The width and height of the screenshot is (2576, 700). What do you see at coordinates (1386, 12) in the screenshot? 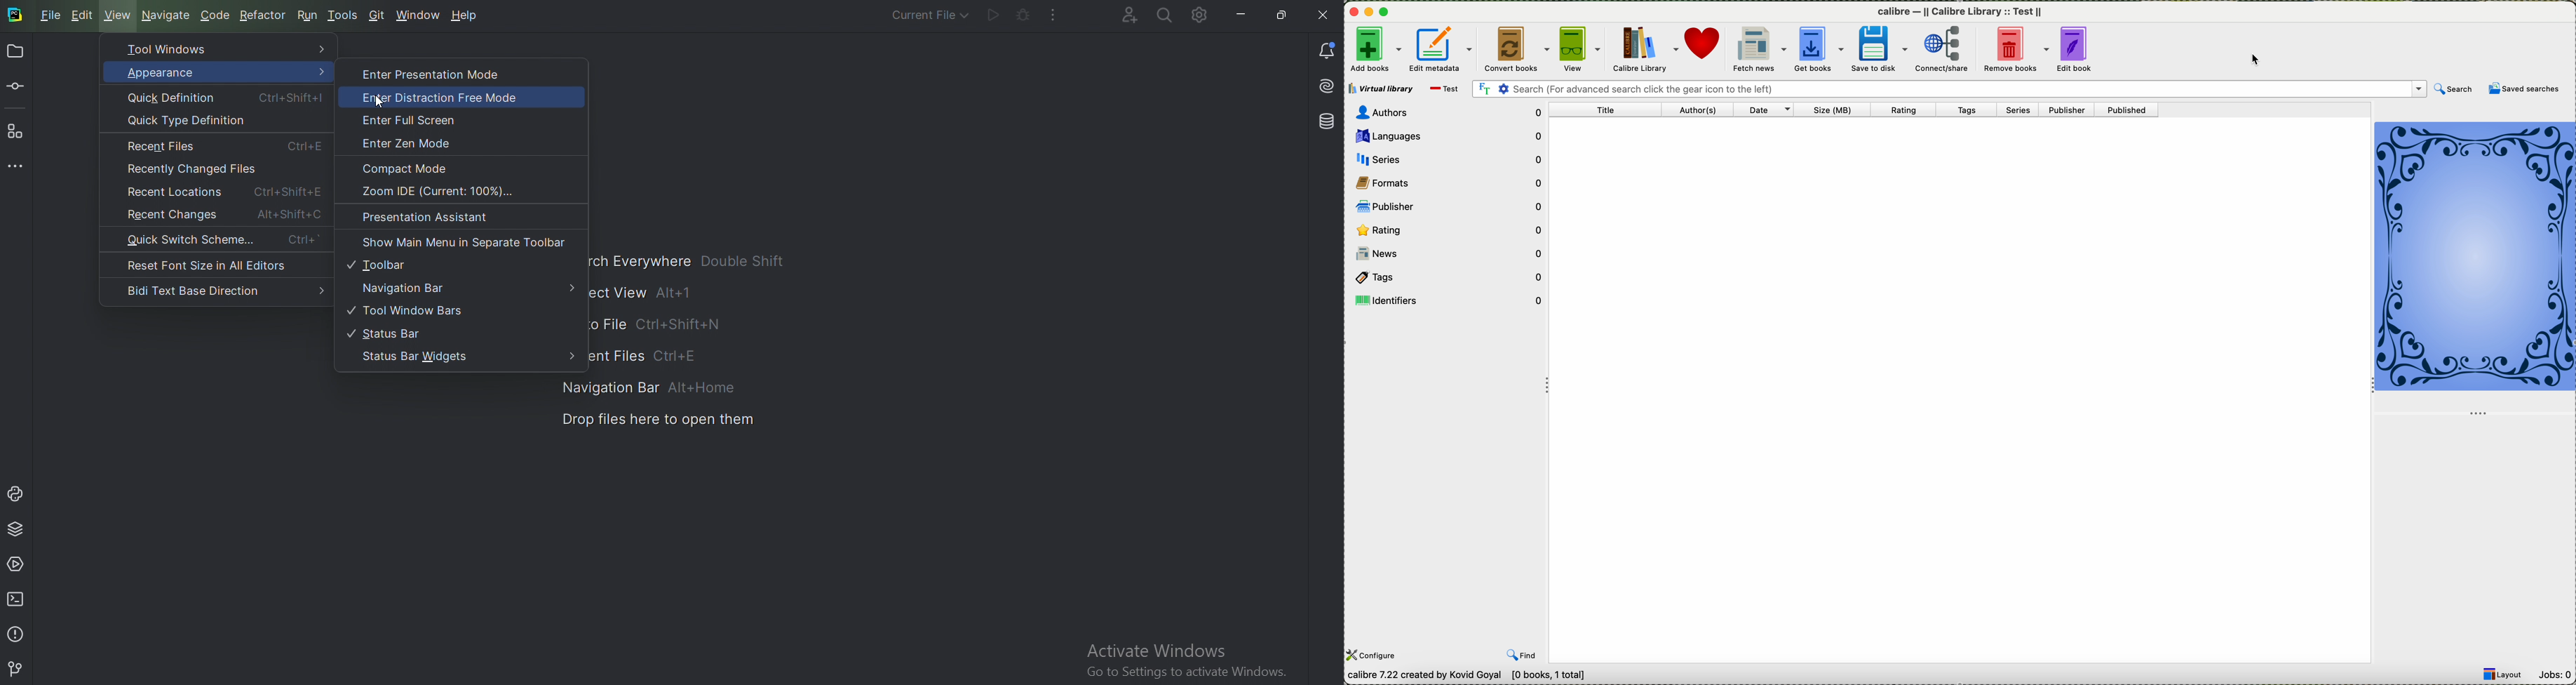
I see `maximize program` at bounding box center [1386, 12].